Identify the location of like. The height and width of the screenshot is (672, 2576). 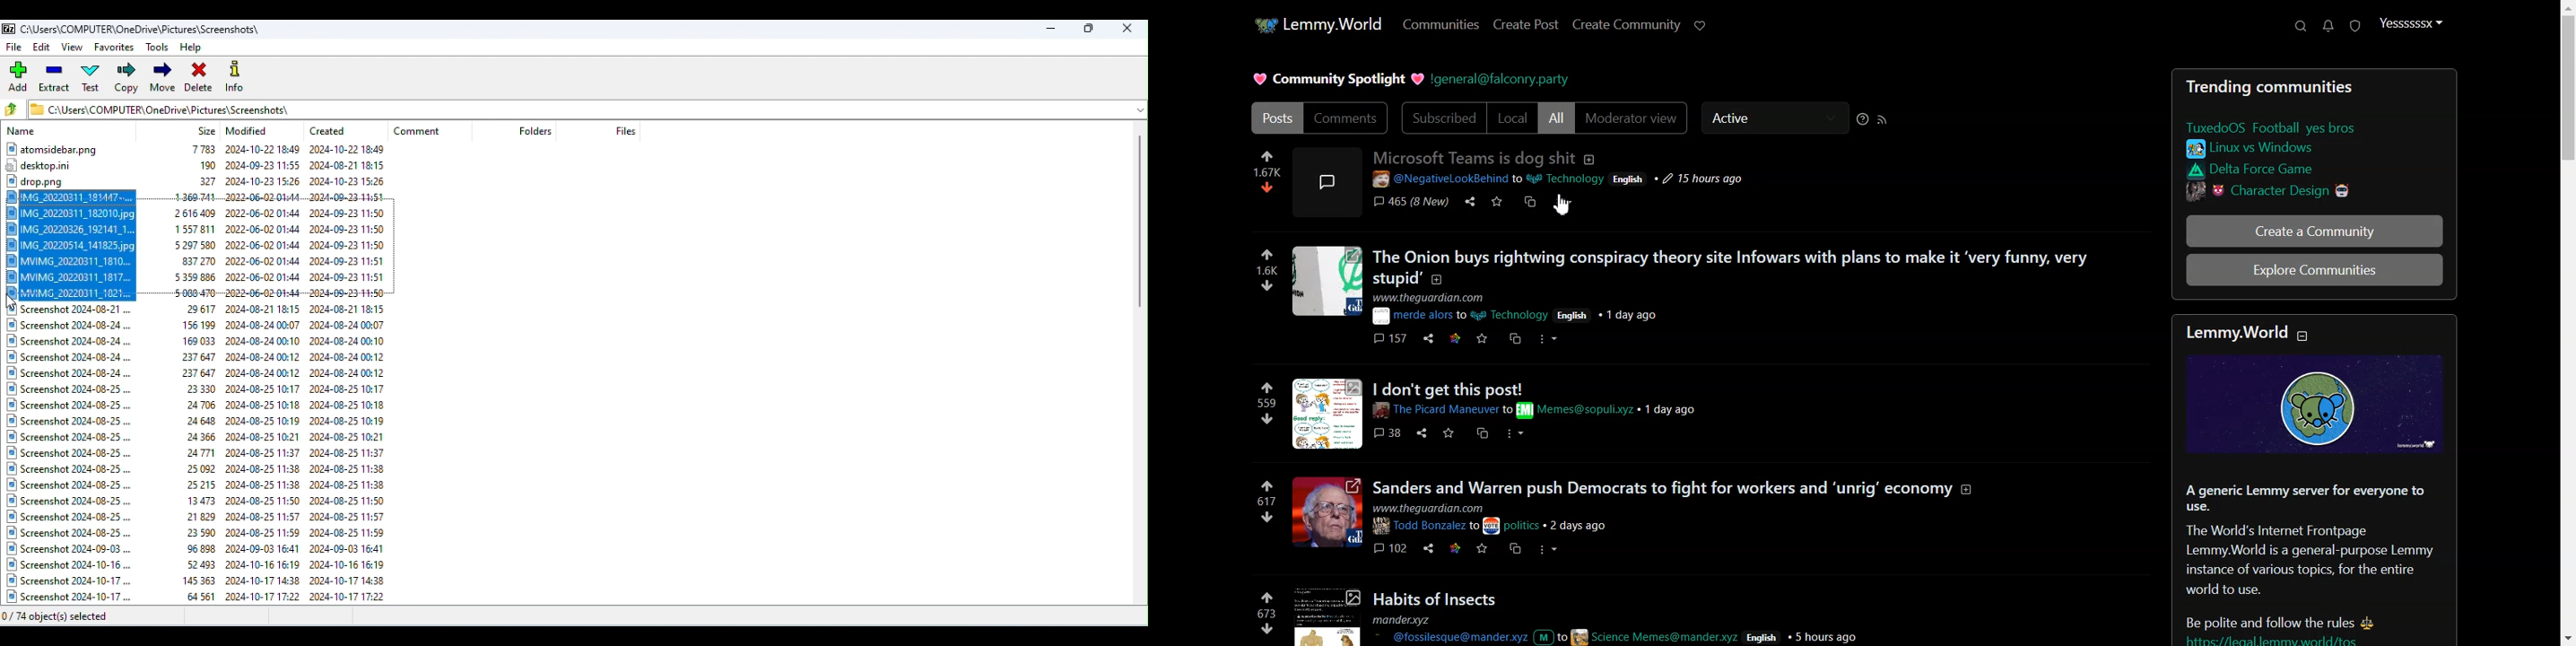
(1264, 597).